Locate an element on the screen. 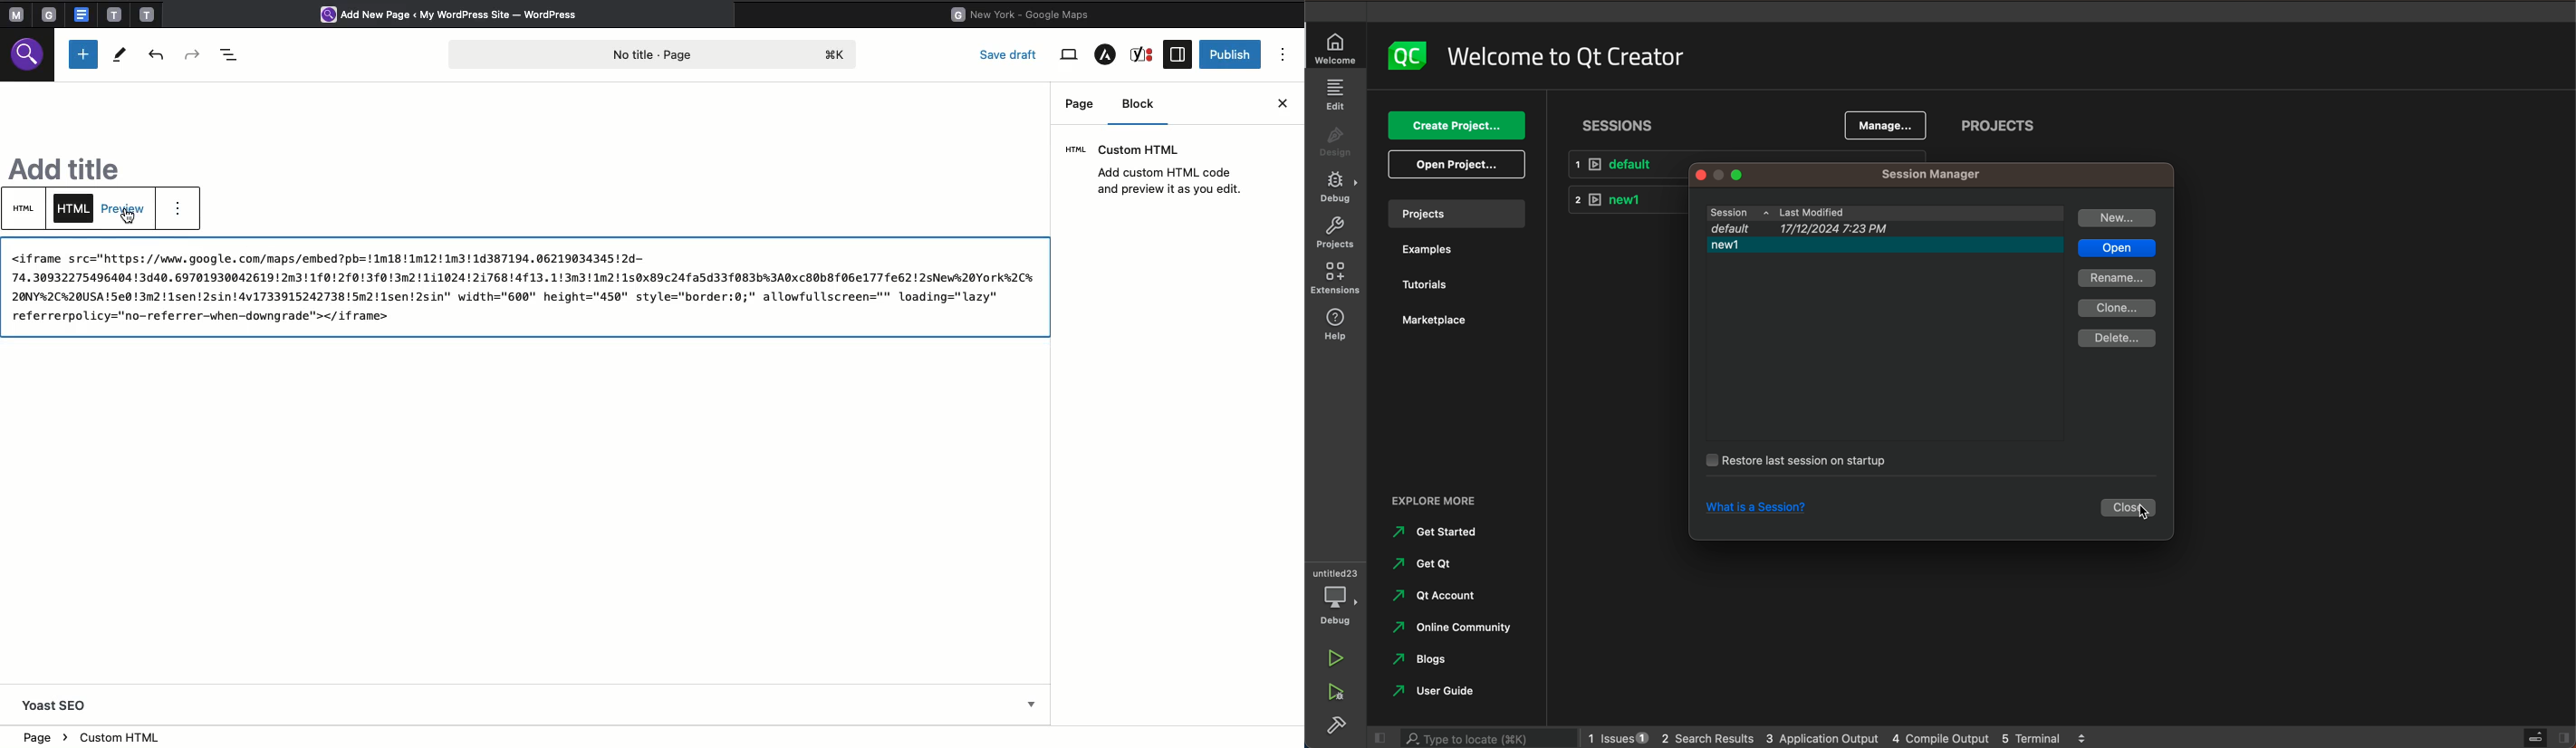  default is located at coordinates (1629, 165).